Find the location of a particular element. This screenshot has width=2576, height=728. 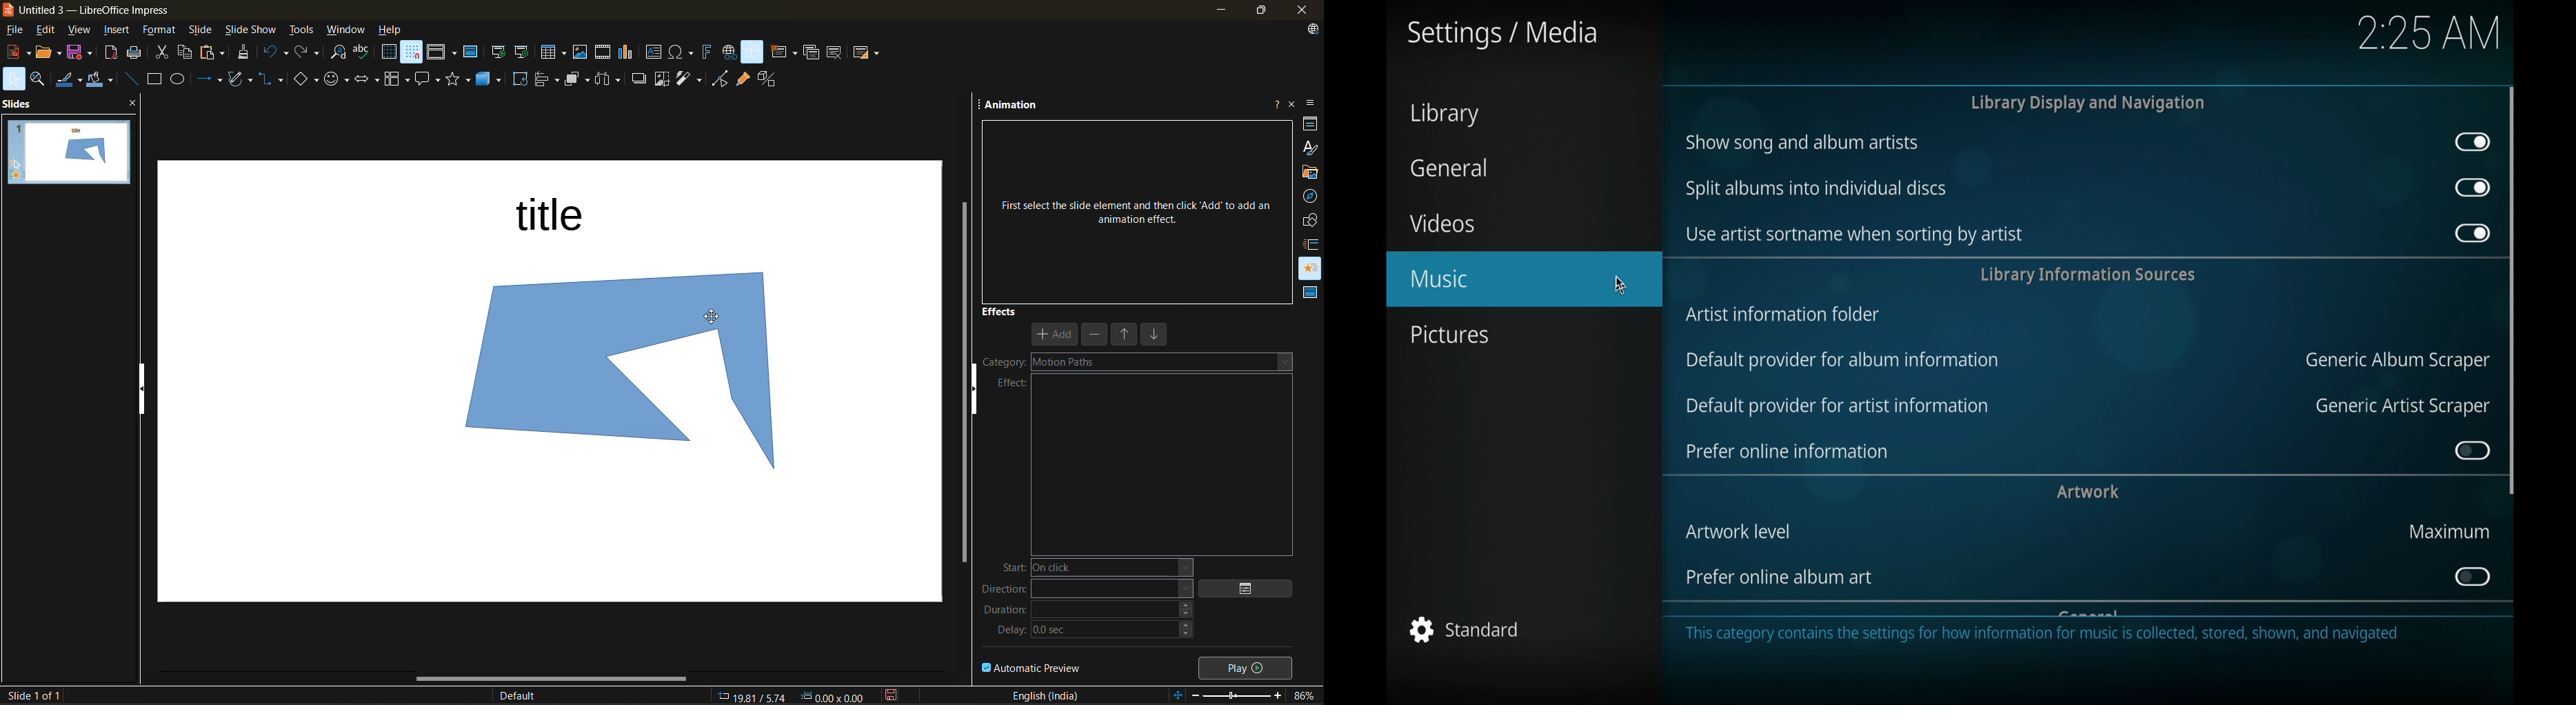

insert fontwork text is located at coordinates (705, 53).